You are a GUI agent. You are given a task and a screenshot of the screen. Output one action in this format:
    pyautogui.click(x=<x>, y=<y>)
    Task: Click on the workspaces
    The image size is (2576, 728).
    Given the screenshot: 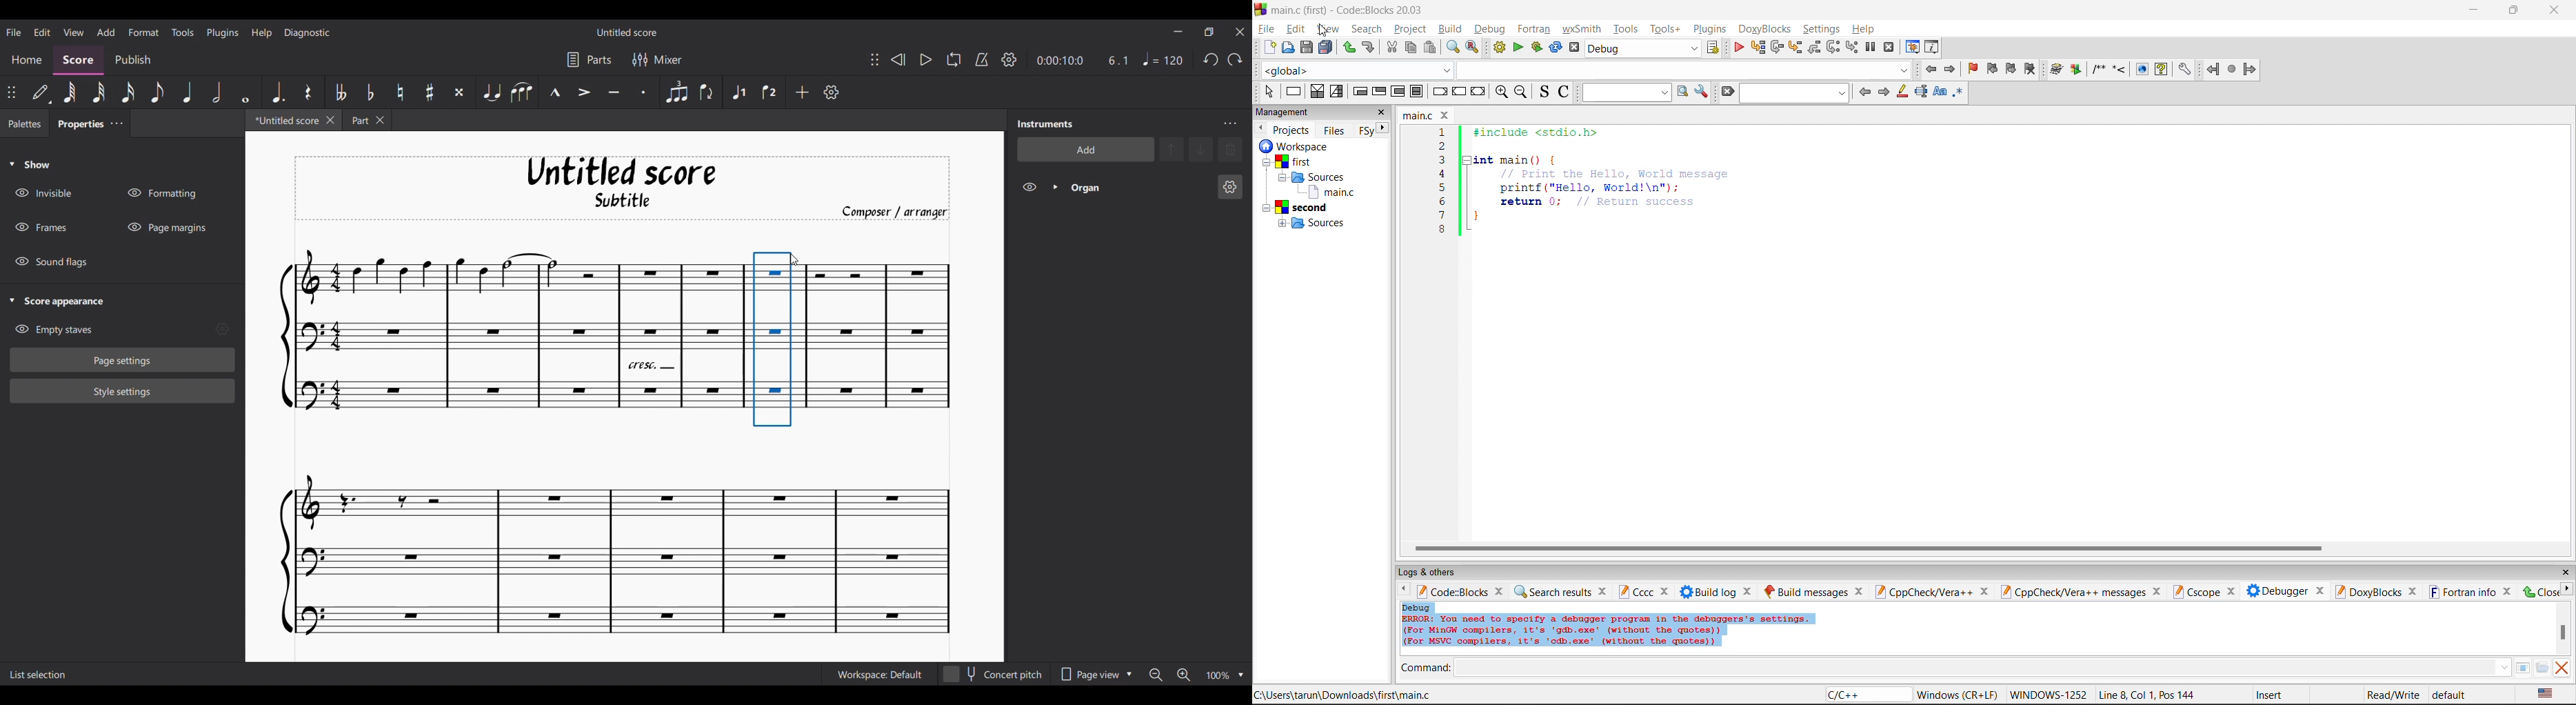 What is the action you would take?
    pyautogui.click(x=1296, y=147)
    